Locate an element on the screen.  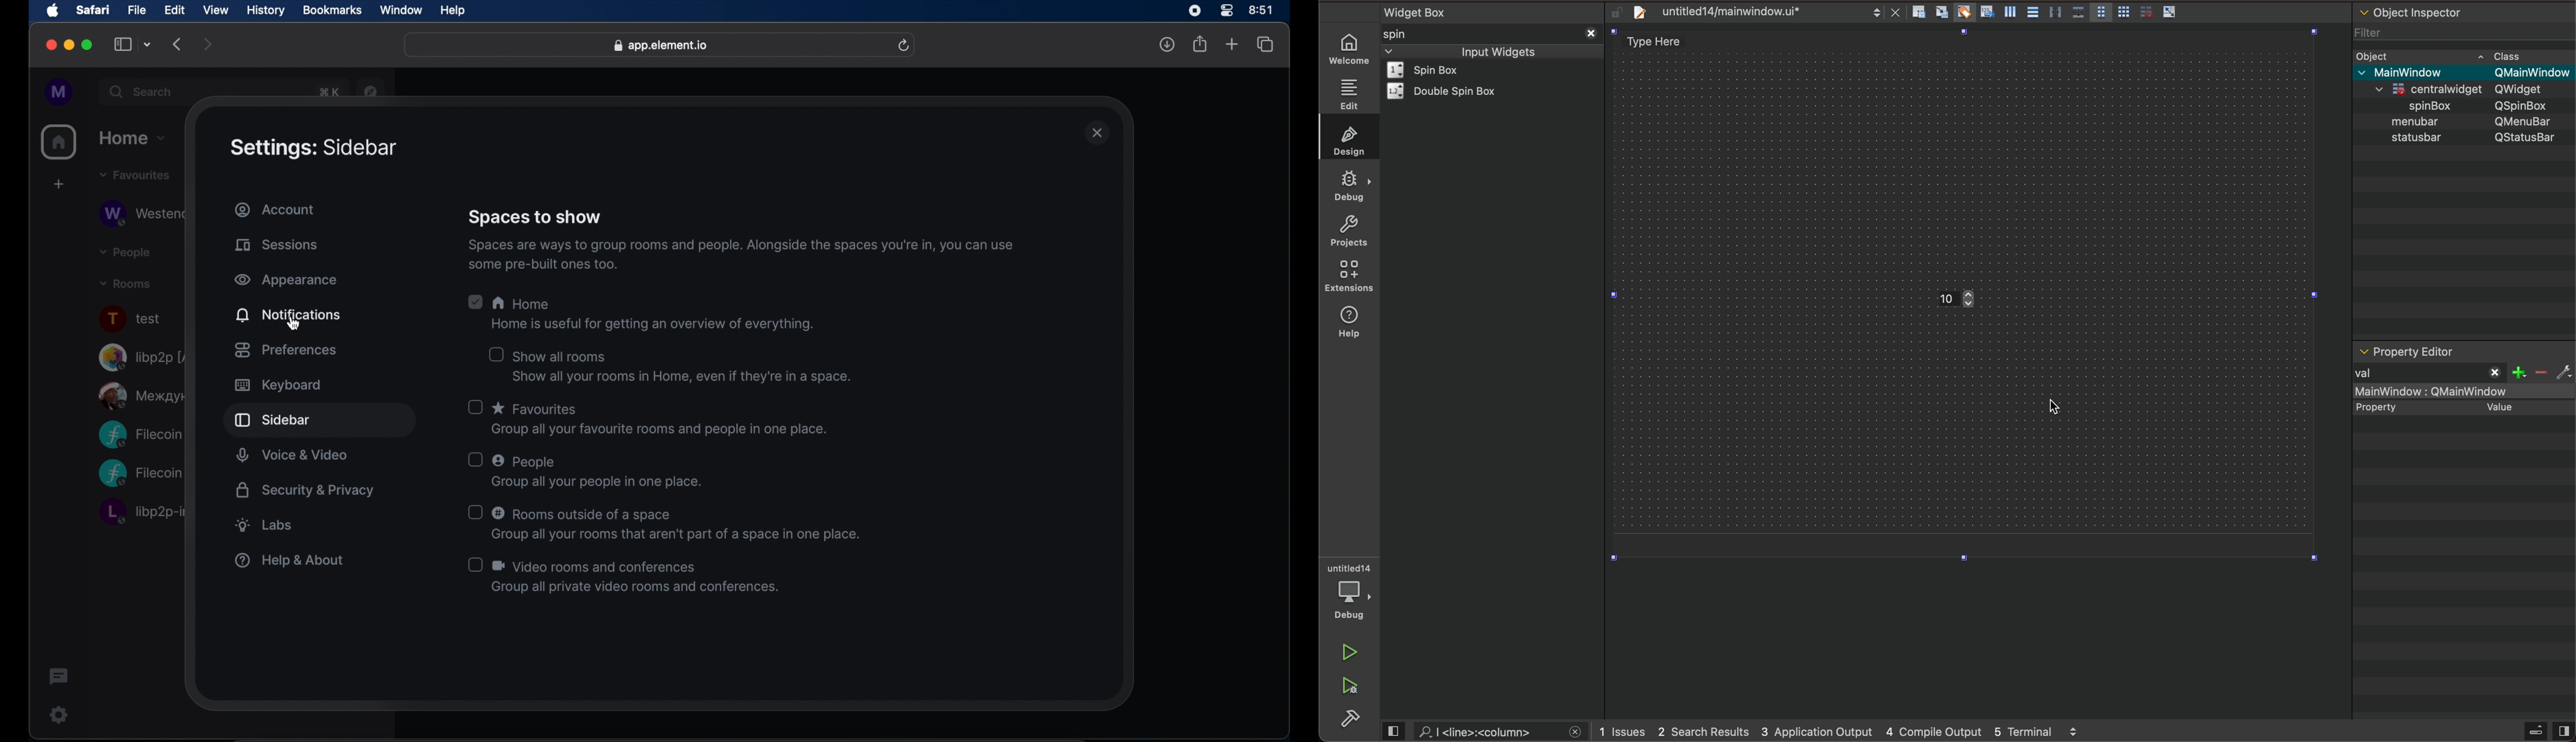
refresh is located at coordinates (904, 45).